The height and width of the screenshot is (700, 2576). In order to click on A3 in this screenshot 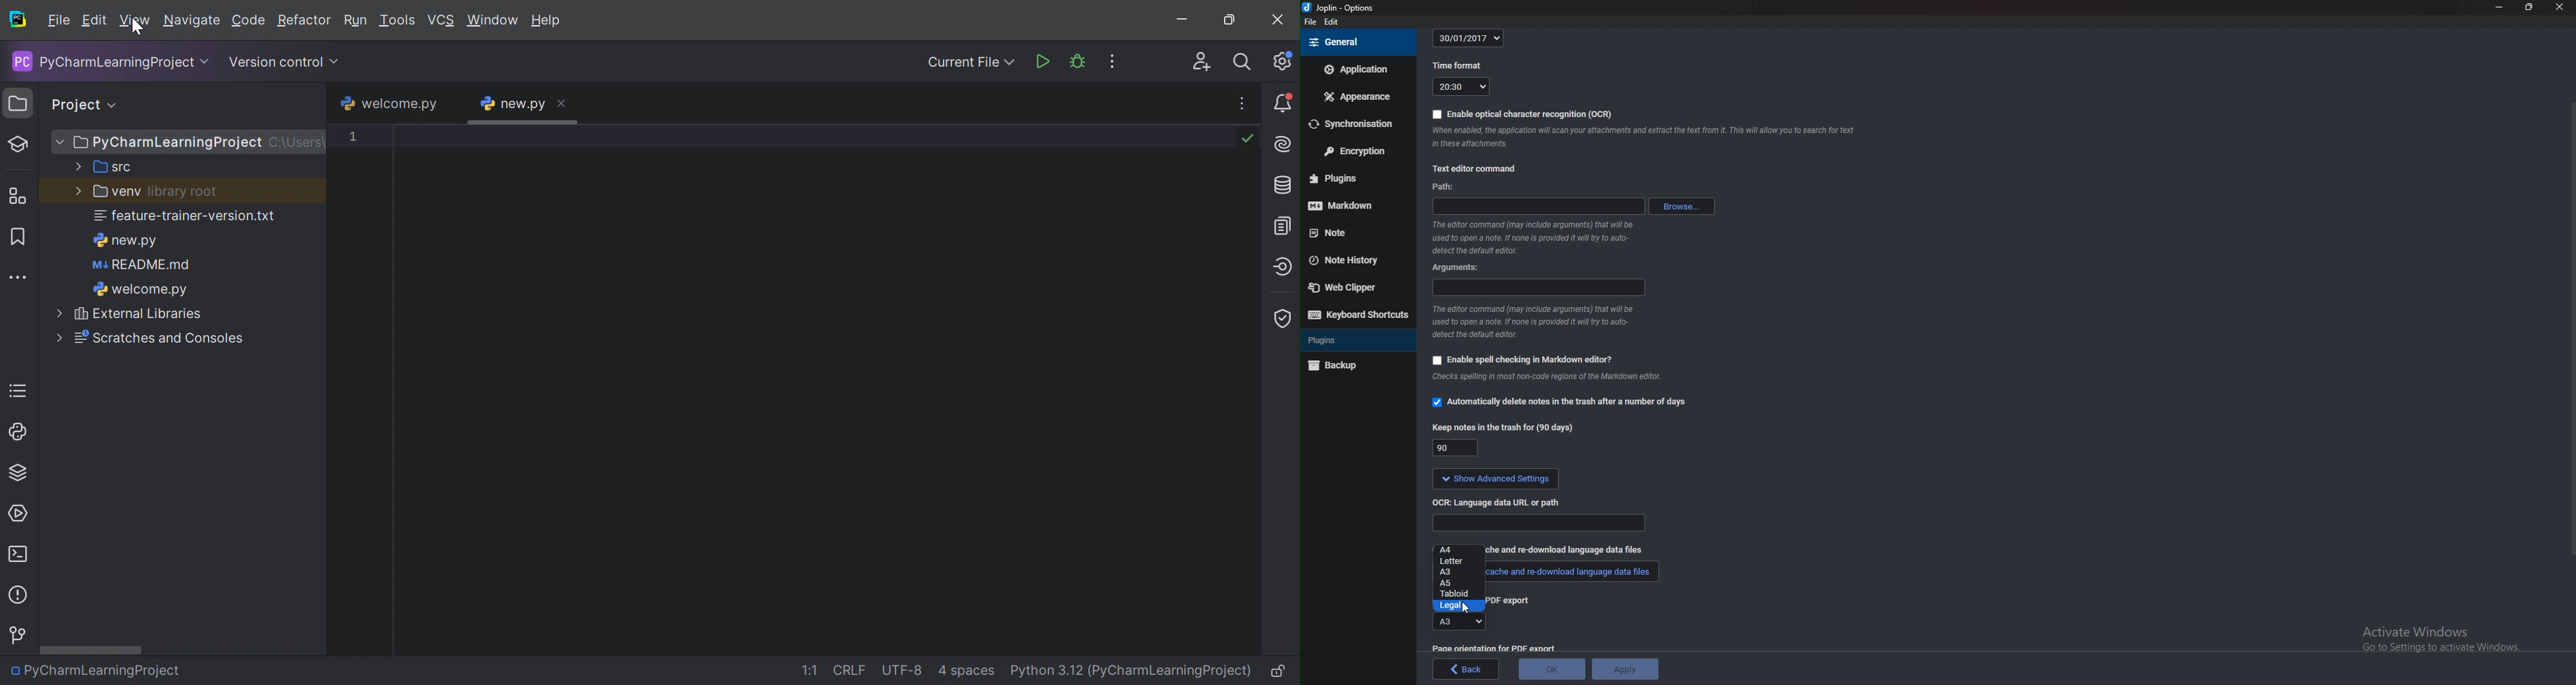, I will do `click(1458, 572)`.